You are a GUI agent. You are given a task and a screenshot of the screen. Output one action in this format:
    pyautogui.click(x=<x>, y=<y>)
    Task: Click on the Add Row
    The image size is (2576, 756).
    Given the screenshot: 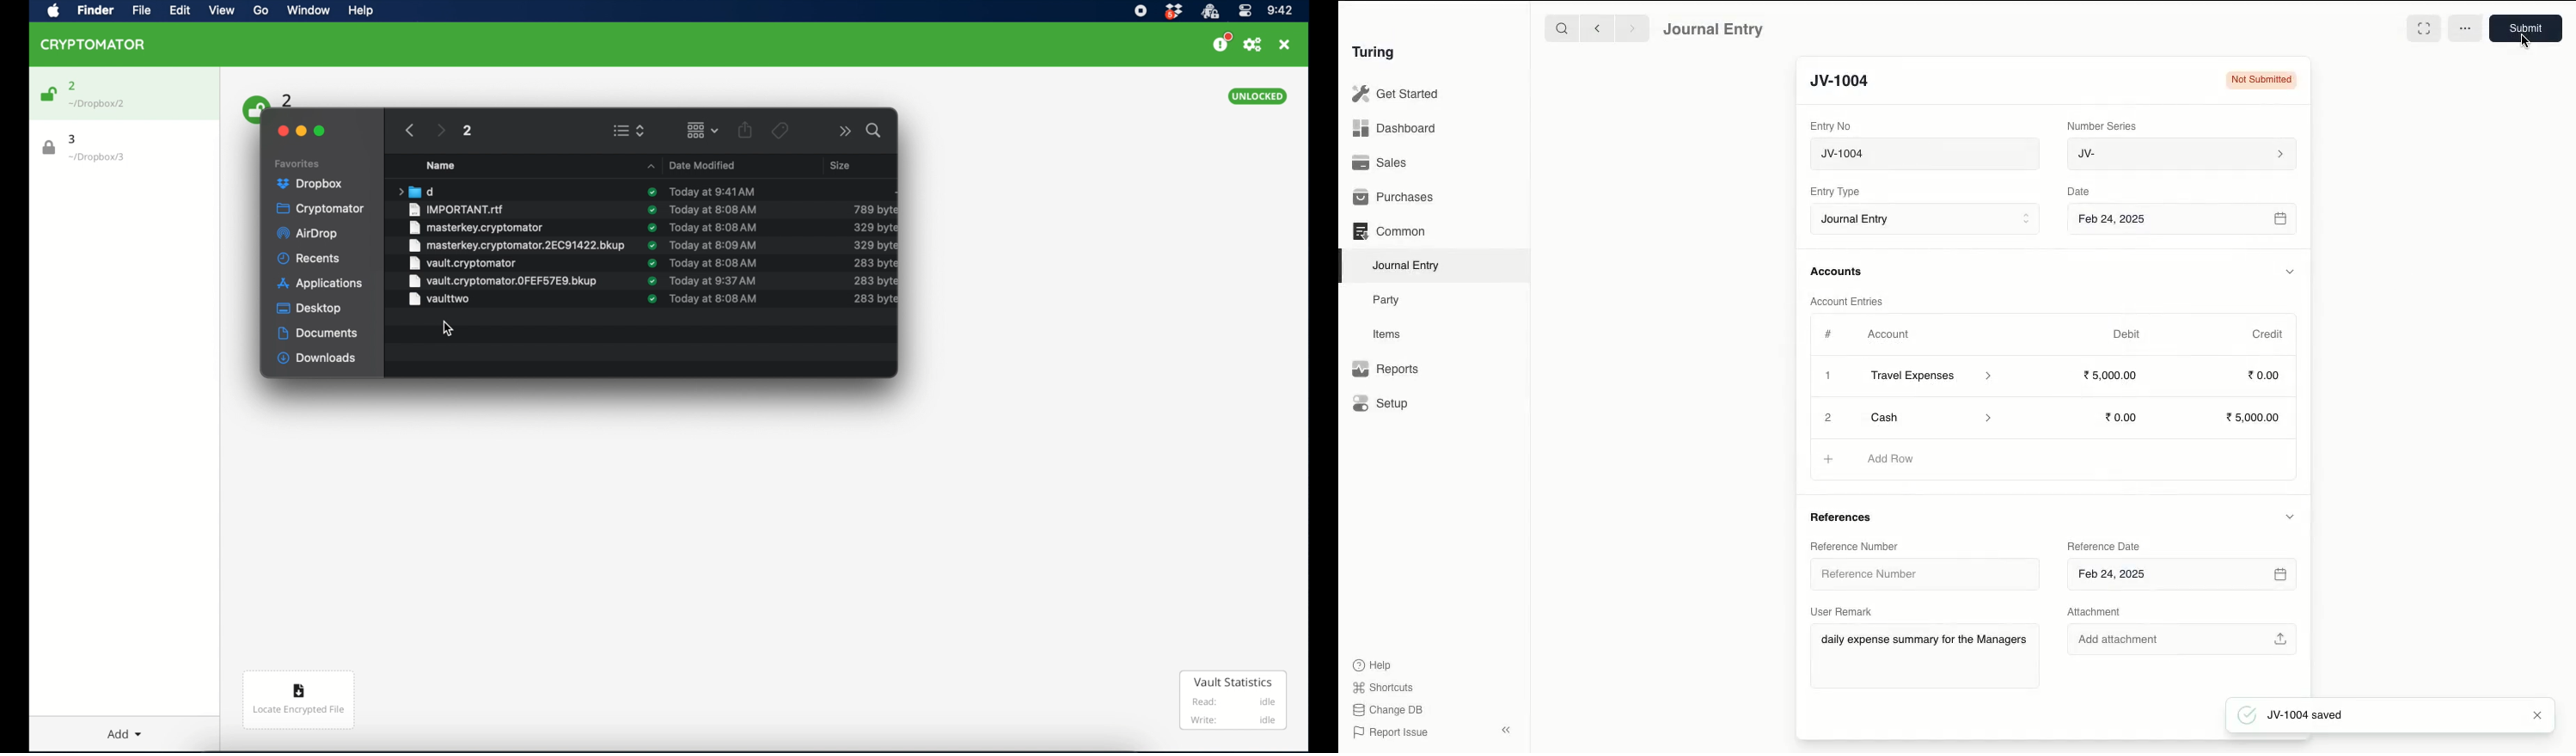 What is the action you would take?
    pyautogui.click(x=1892, y=458)
    